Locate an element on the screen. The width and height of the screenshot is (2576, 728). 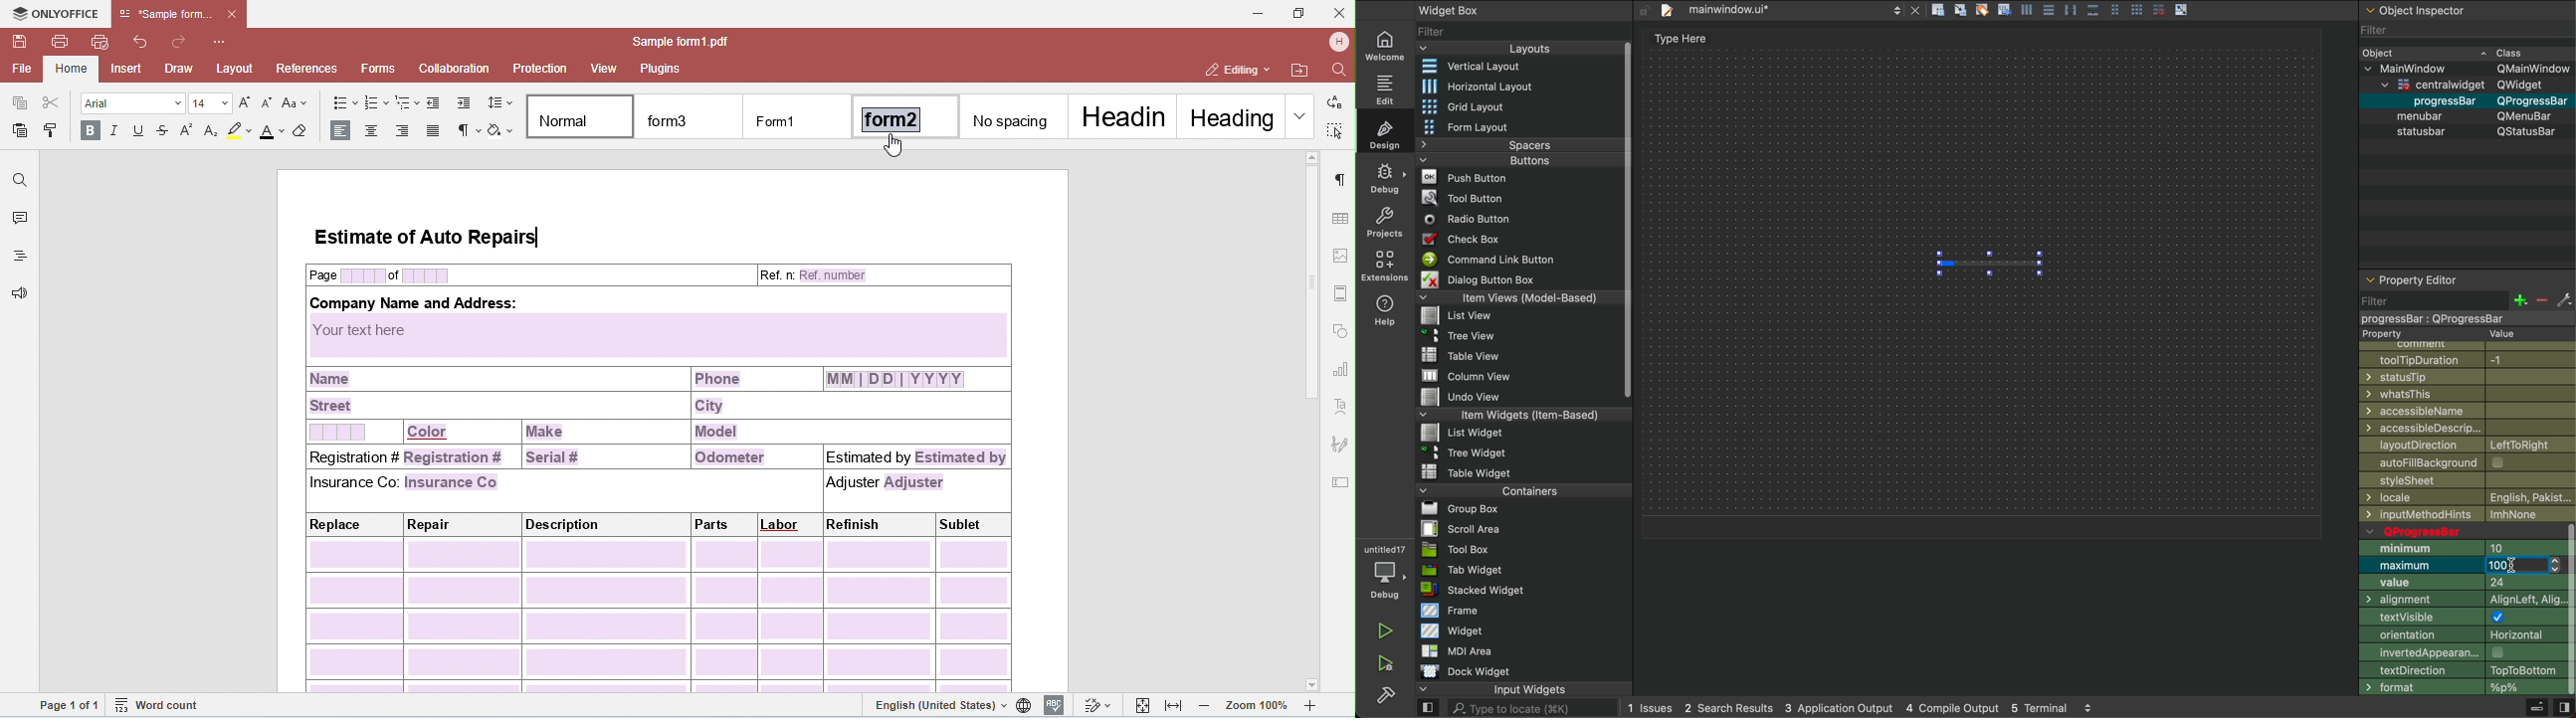
widget list is located at coordinates (1518, 30).